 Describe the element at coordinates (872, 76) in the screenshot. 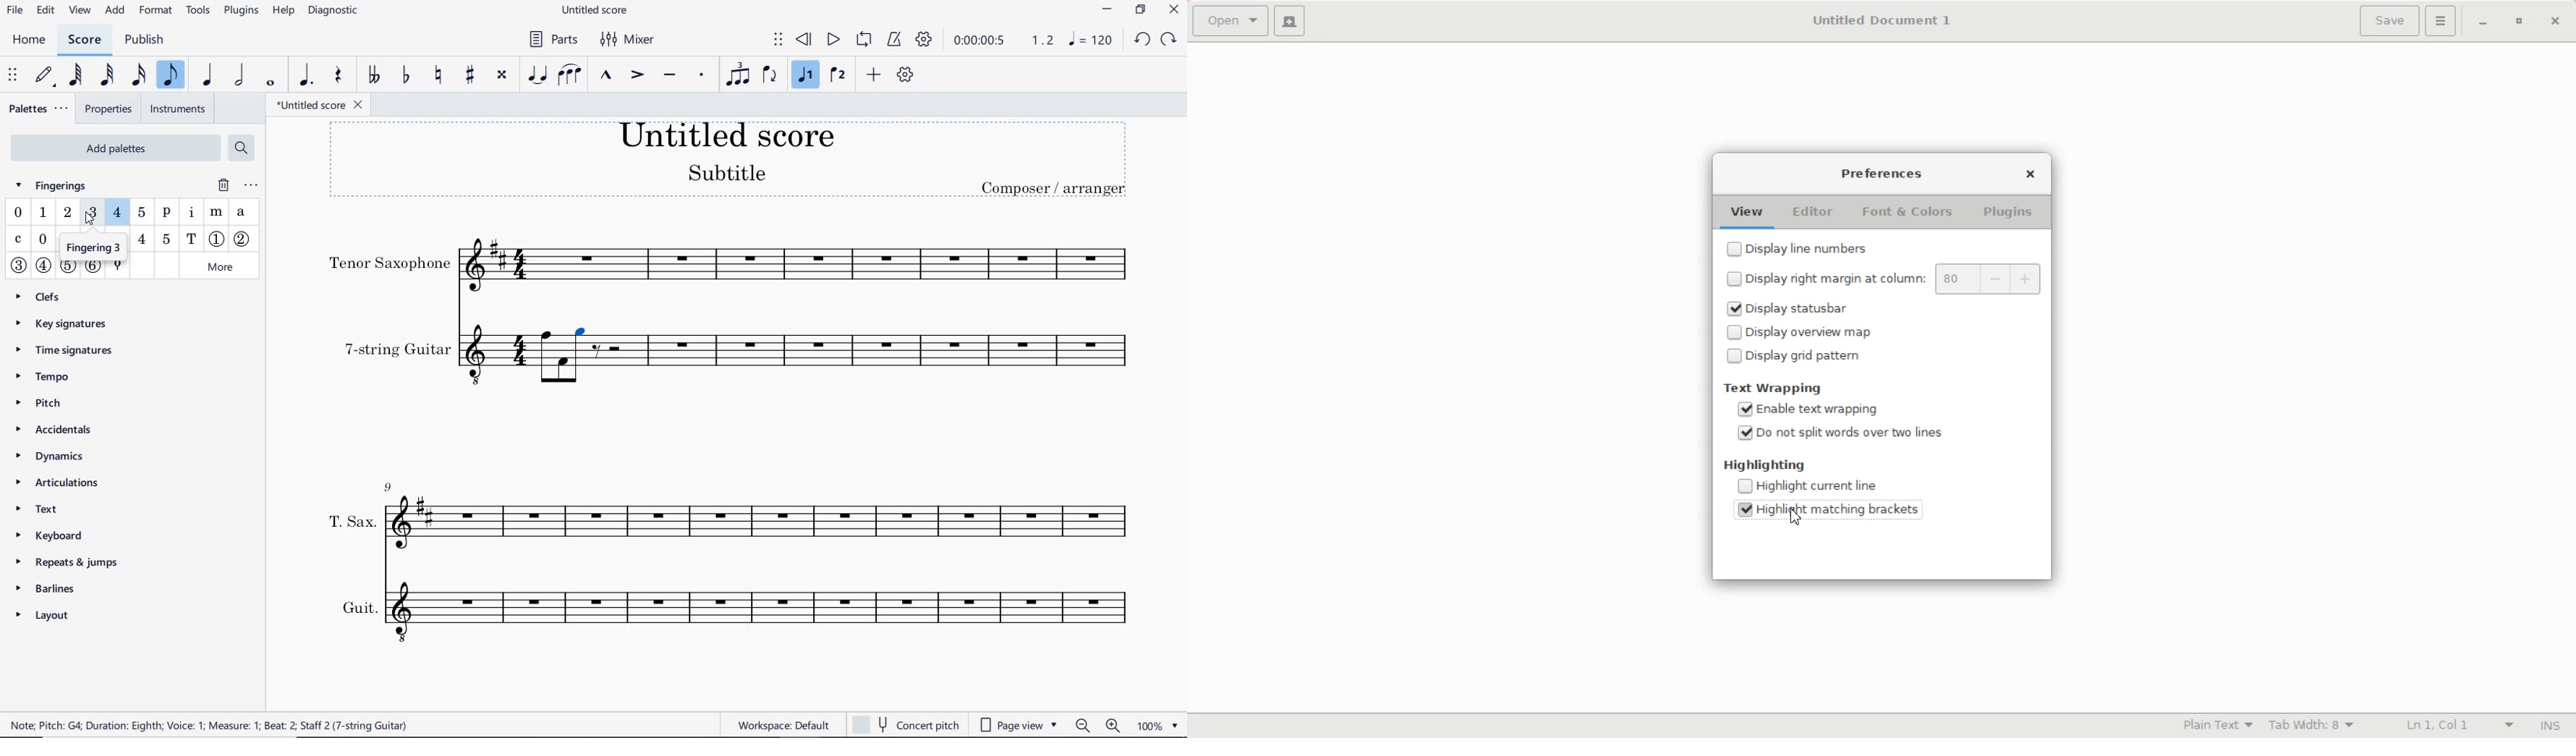

I see `ADD` at that location.